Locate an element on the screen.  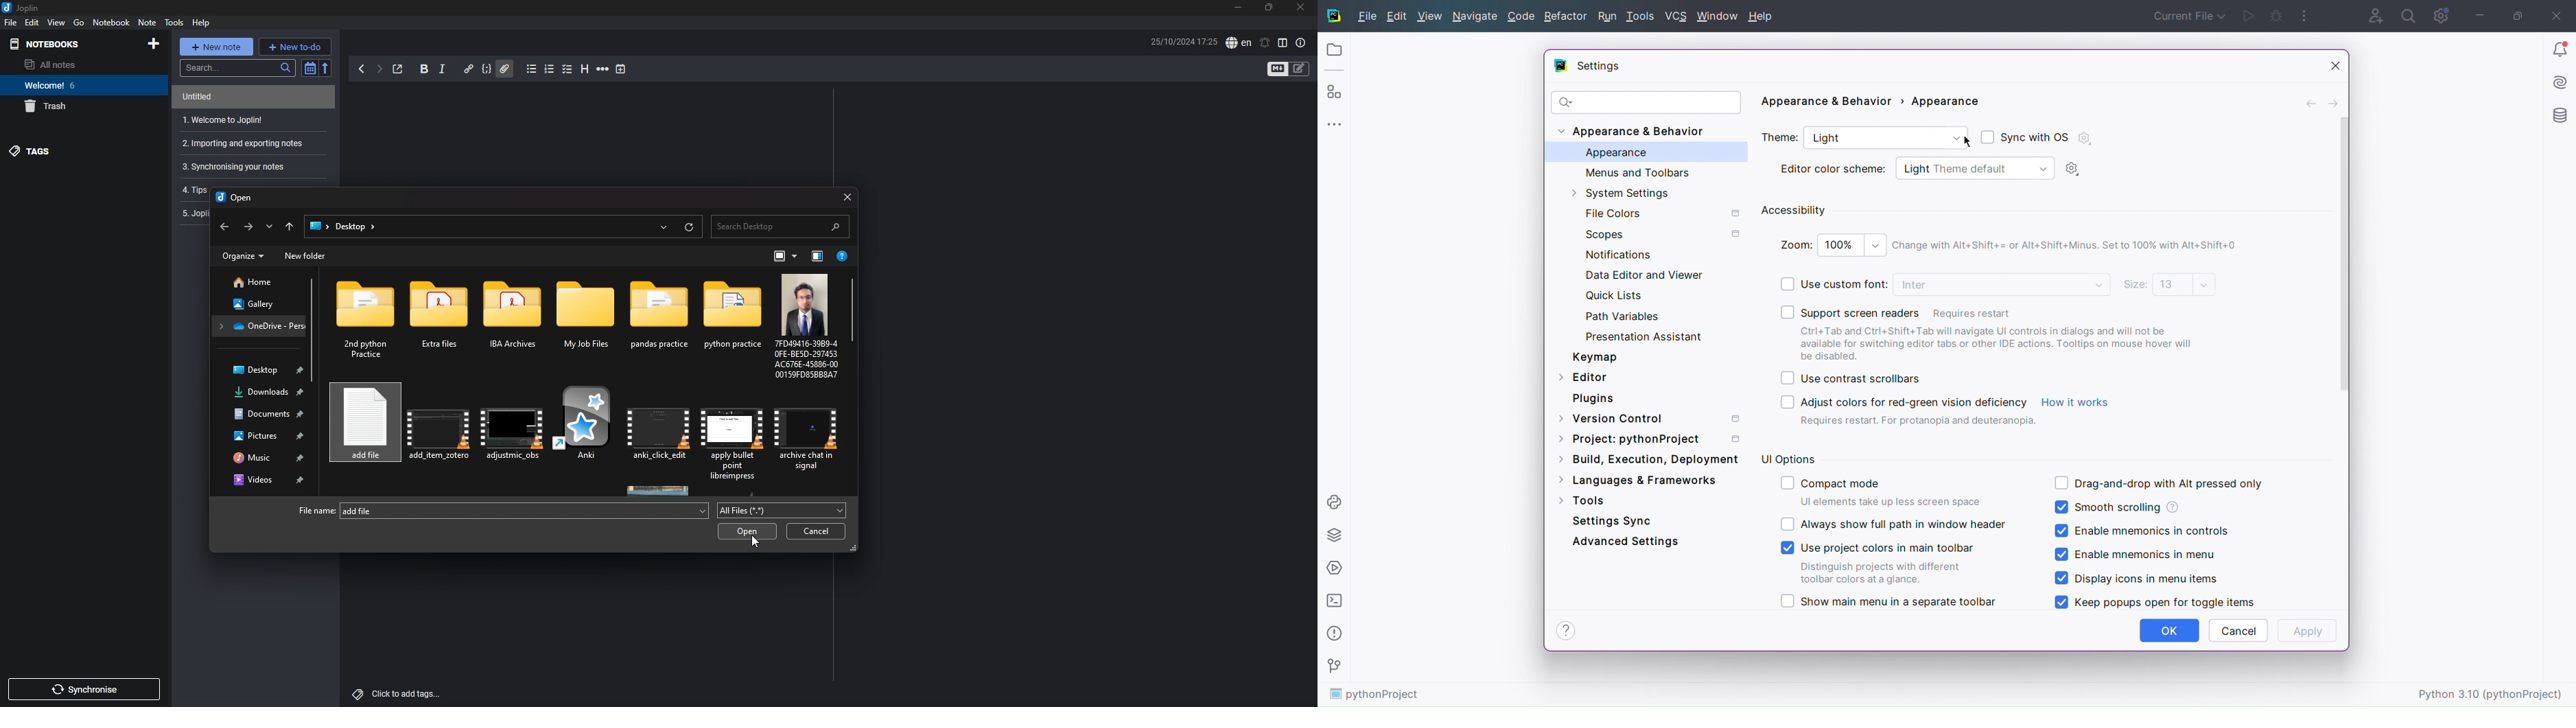
add hyperlink is located at coordinates (469, 70).